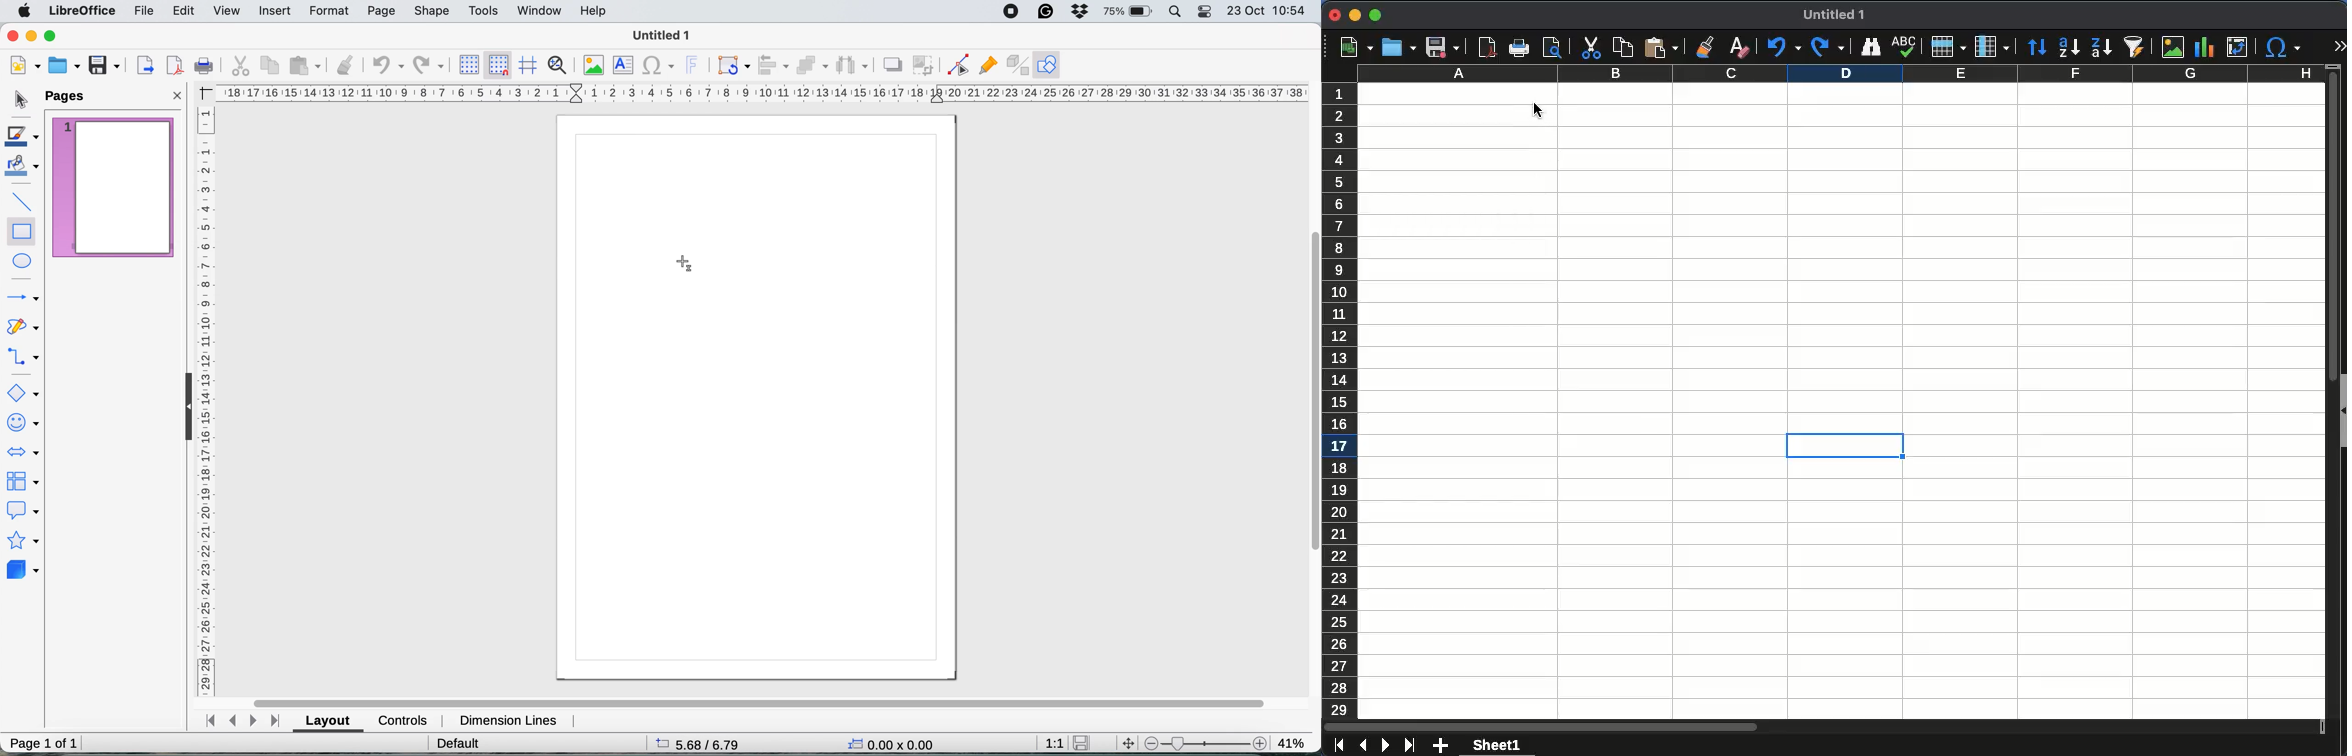 This screenshot has height=756, width=2352. What do you see at coordinates (79, 11) in the screenshot?
I see `libreoffice` at bounding box center [79, 11].